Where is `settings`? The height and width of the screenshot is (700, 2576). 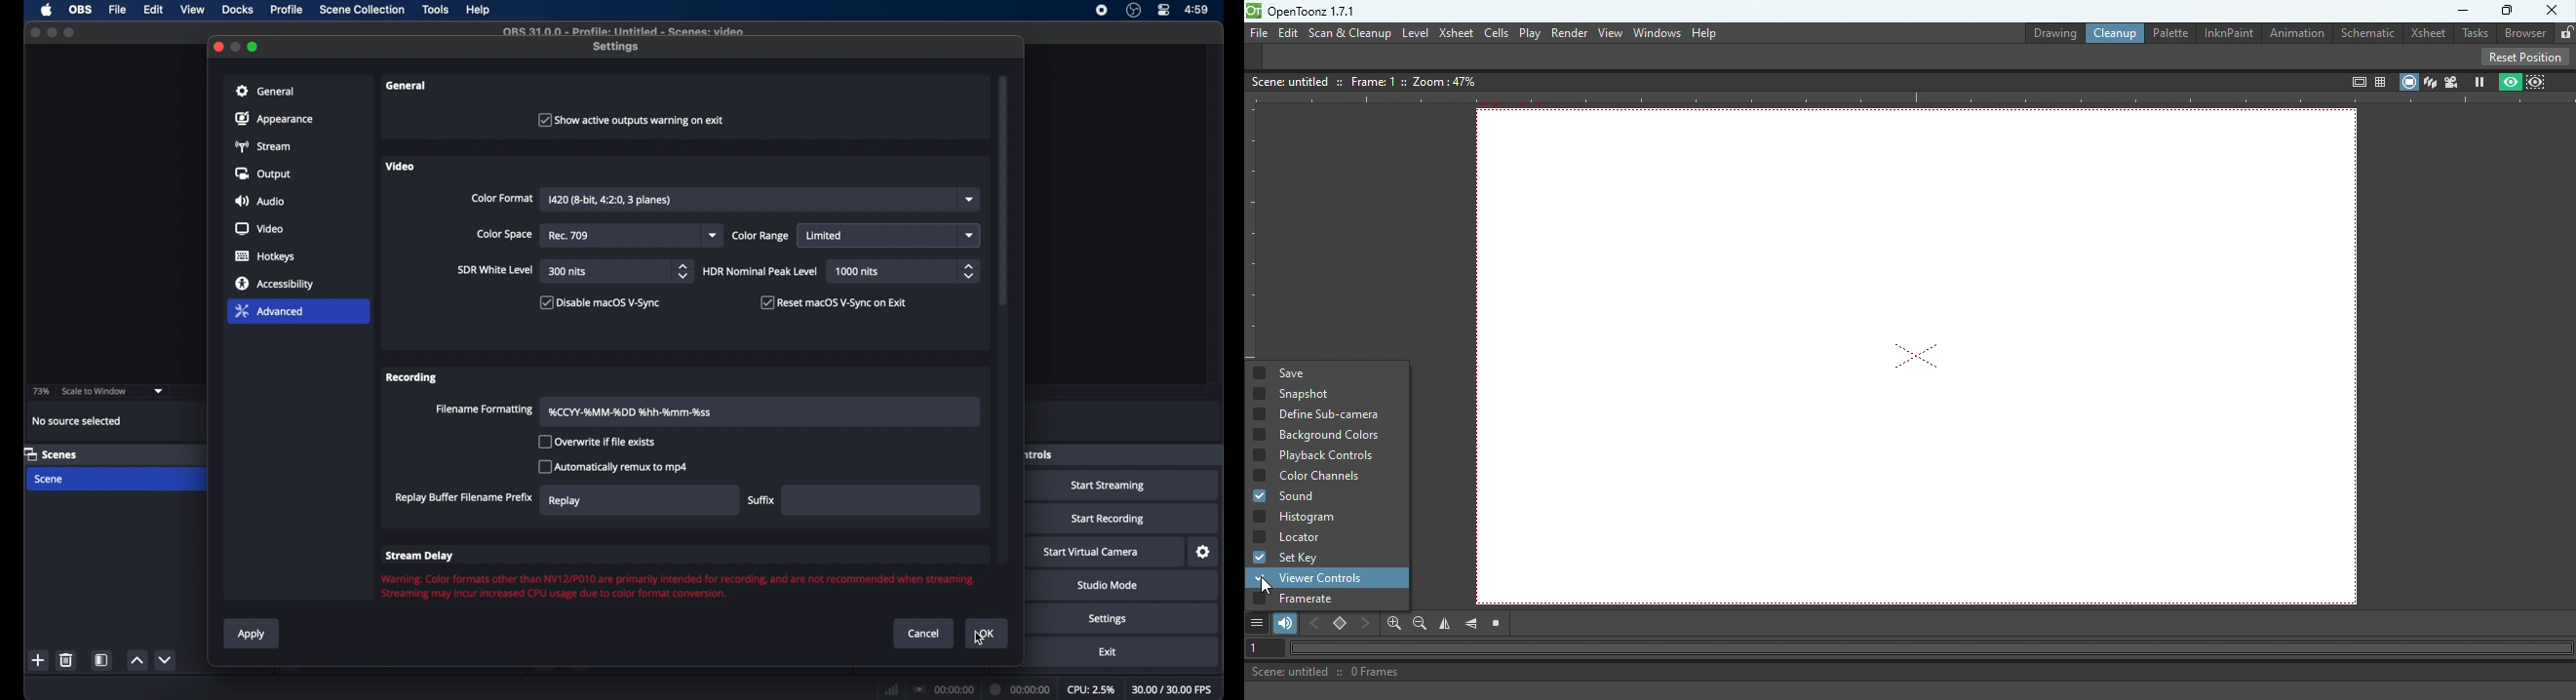 settings is located at coordinates (617, 47).